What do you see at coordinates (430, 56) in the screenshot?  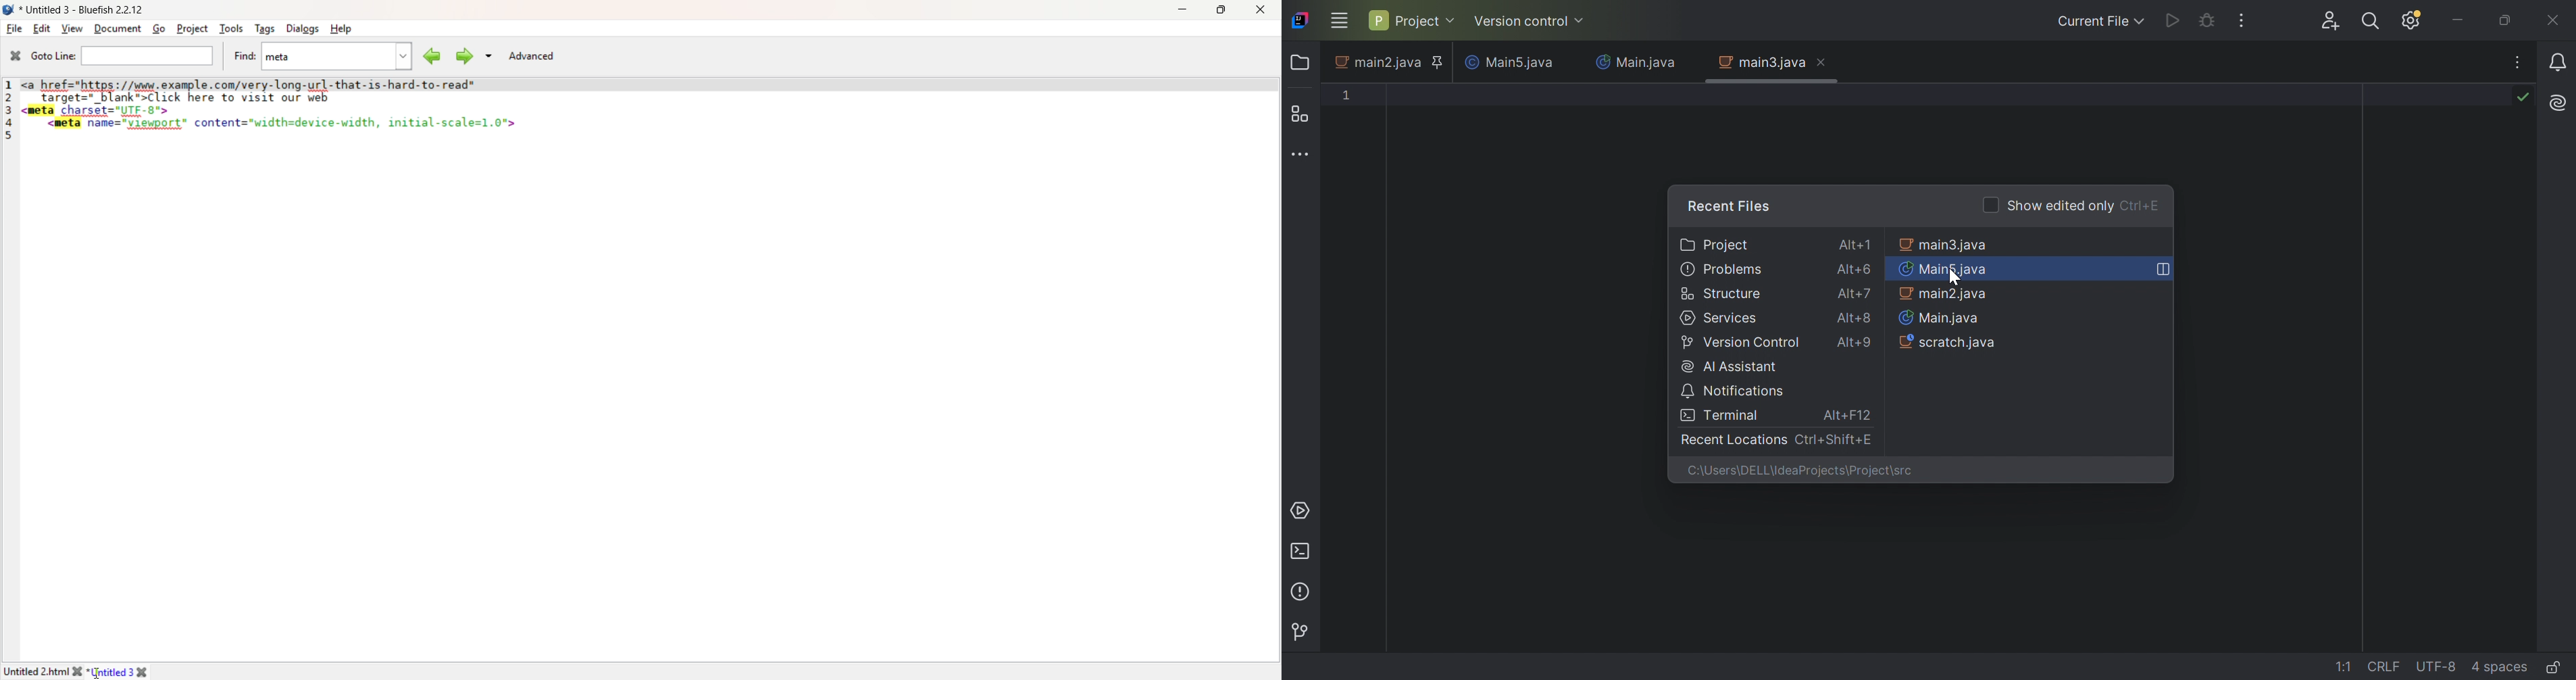 I see `Find Previous` at bounding box center [430, 56].